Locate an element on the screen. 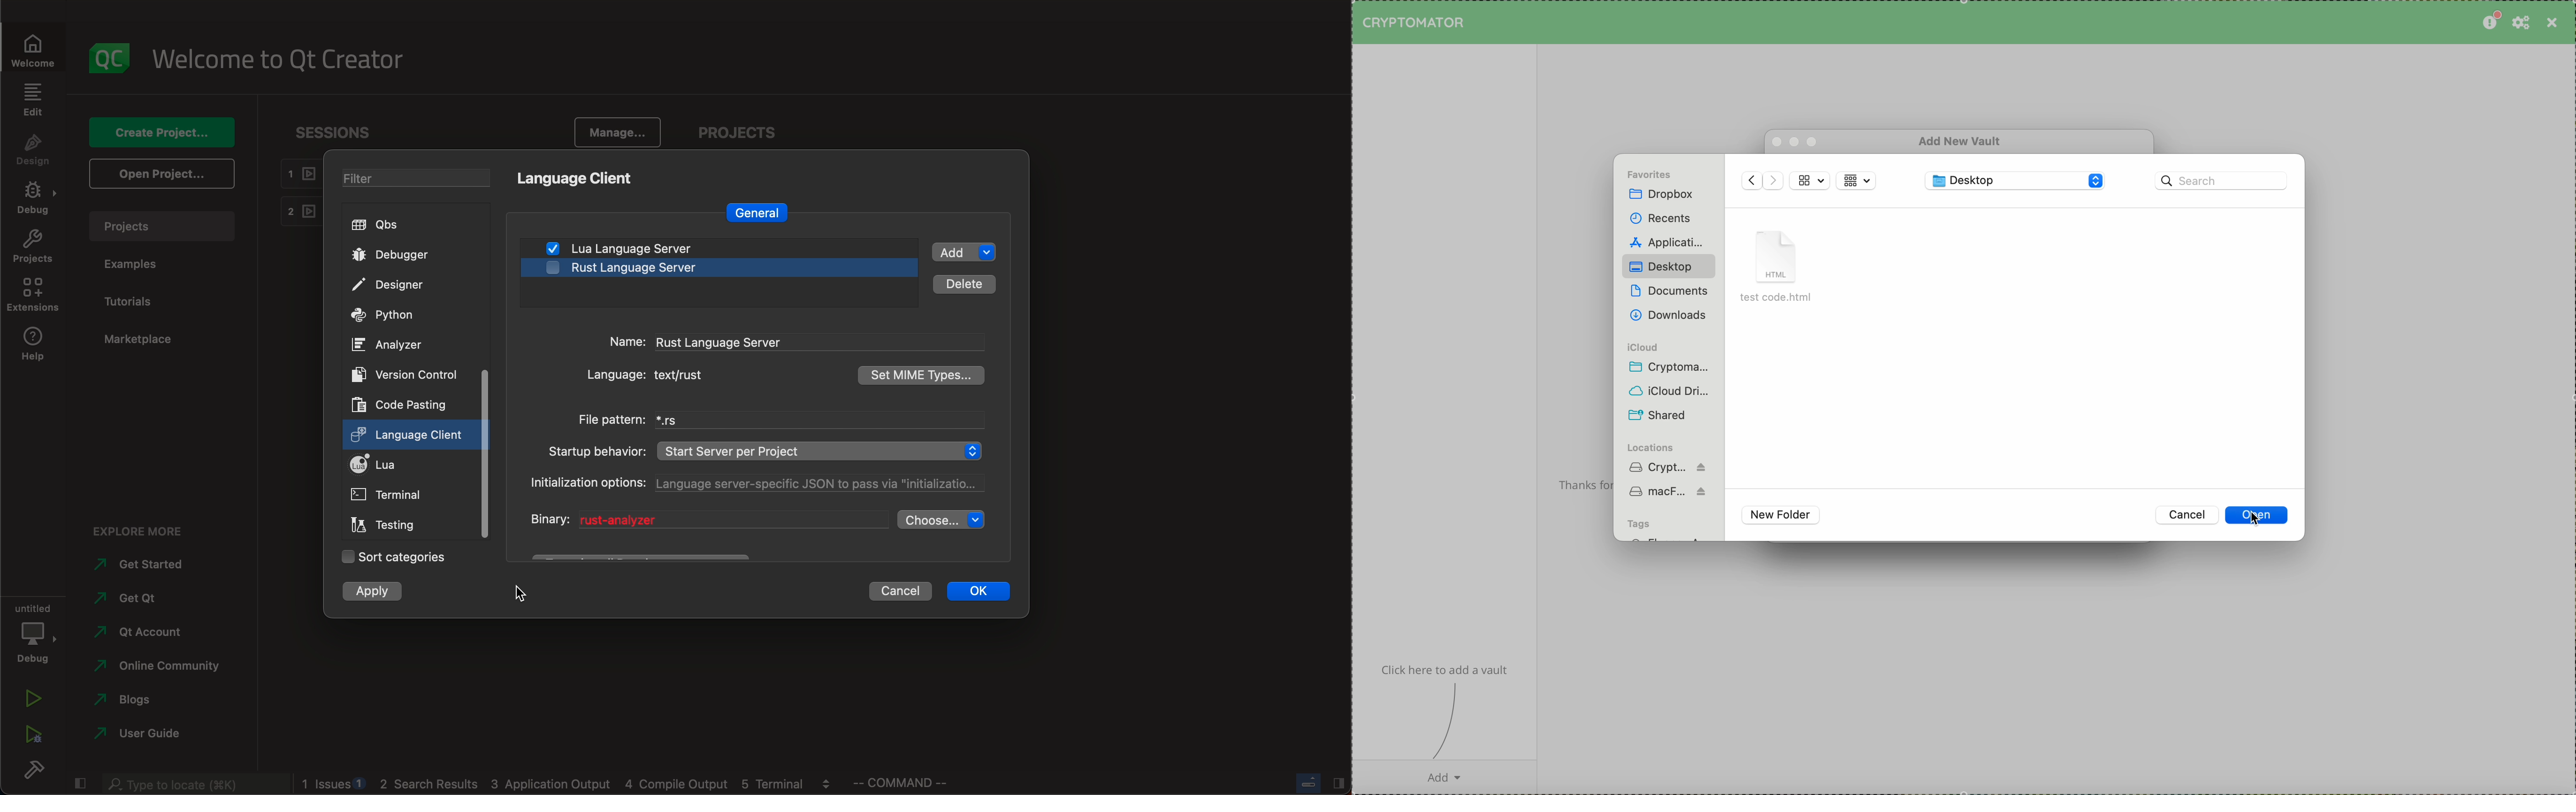 The image size is (2576, 812). Manage. is located at coordinates (612, 133).